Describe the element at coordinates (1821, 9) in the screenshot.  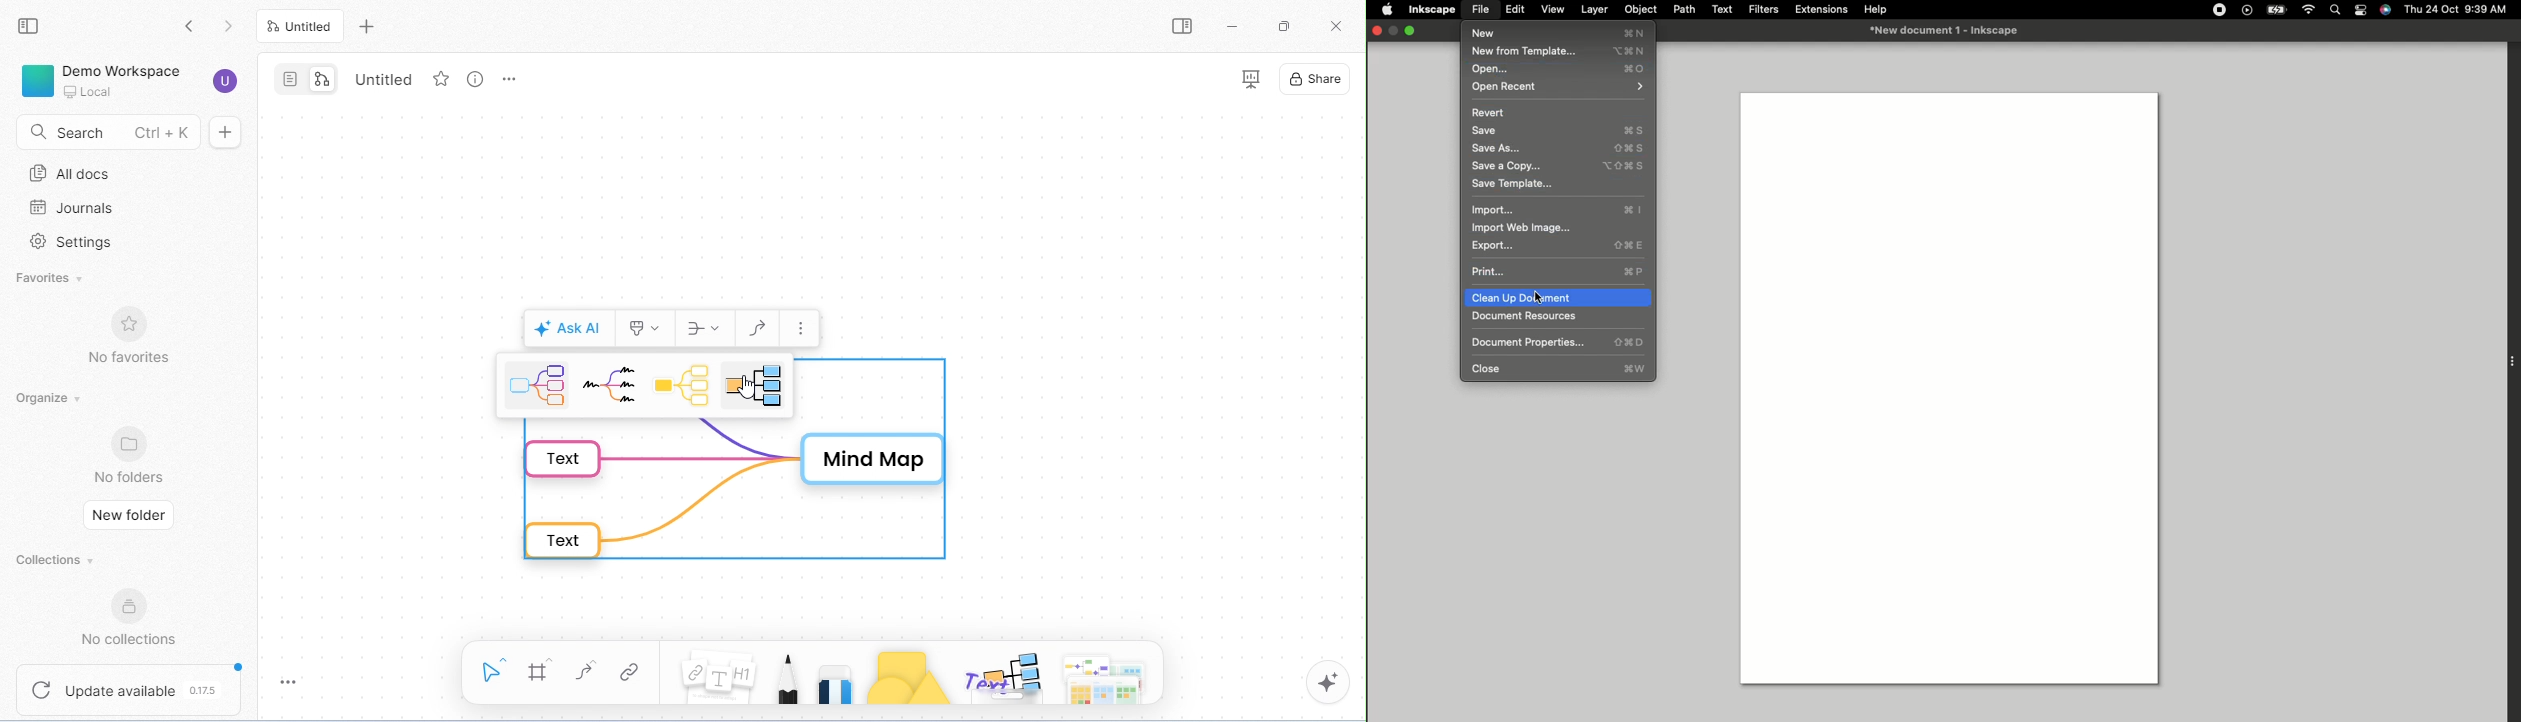
I see `Extensions` at that location.